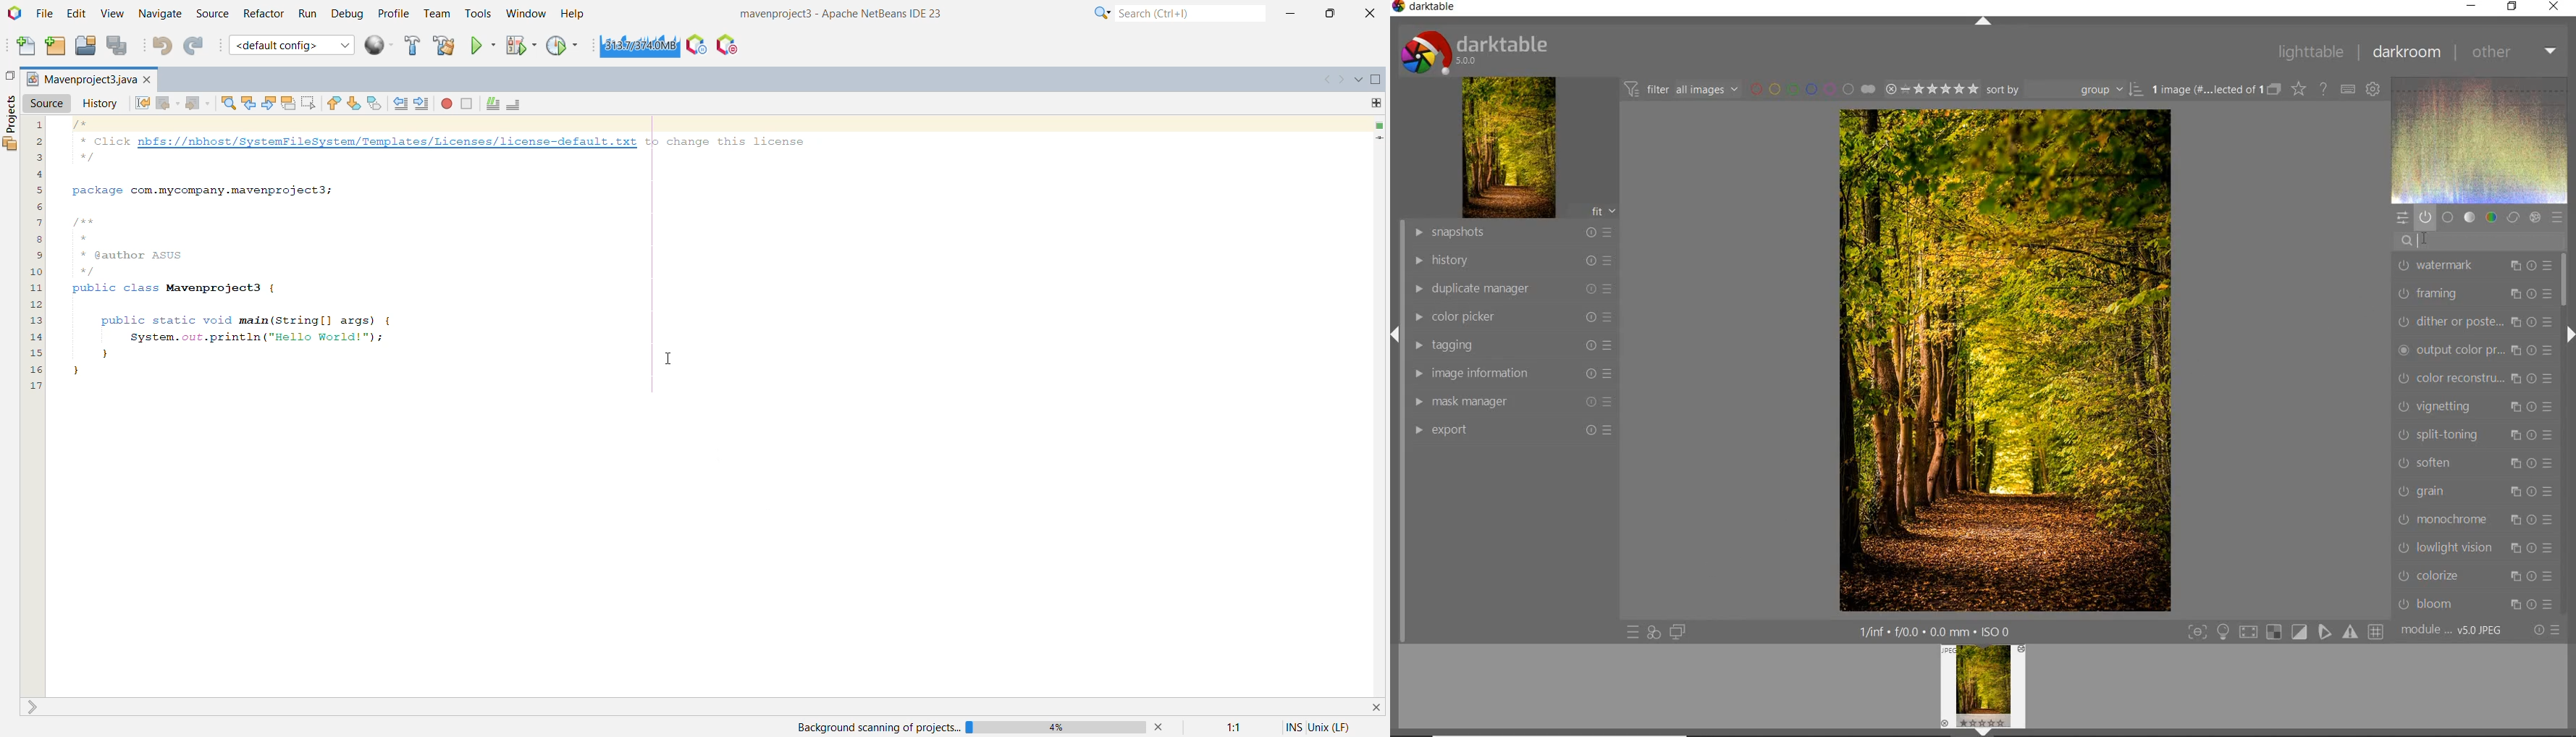 The image size is (2576, 756). What do you see at coordinates (288, 104) in the screenshot?
I see `Toggle Highlight Selection` at bounding box center [288, 104].